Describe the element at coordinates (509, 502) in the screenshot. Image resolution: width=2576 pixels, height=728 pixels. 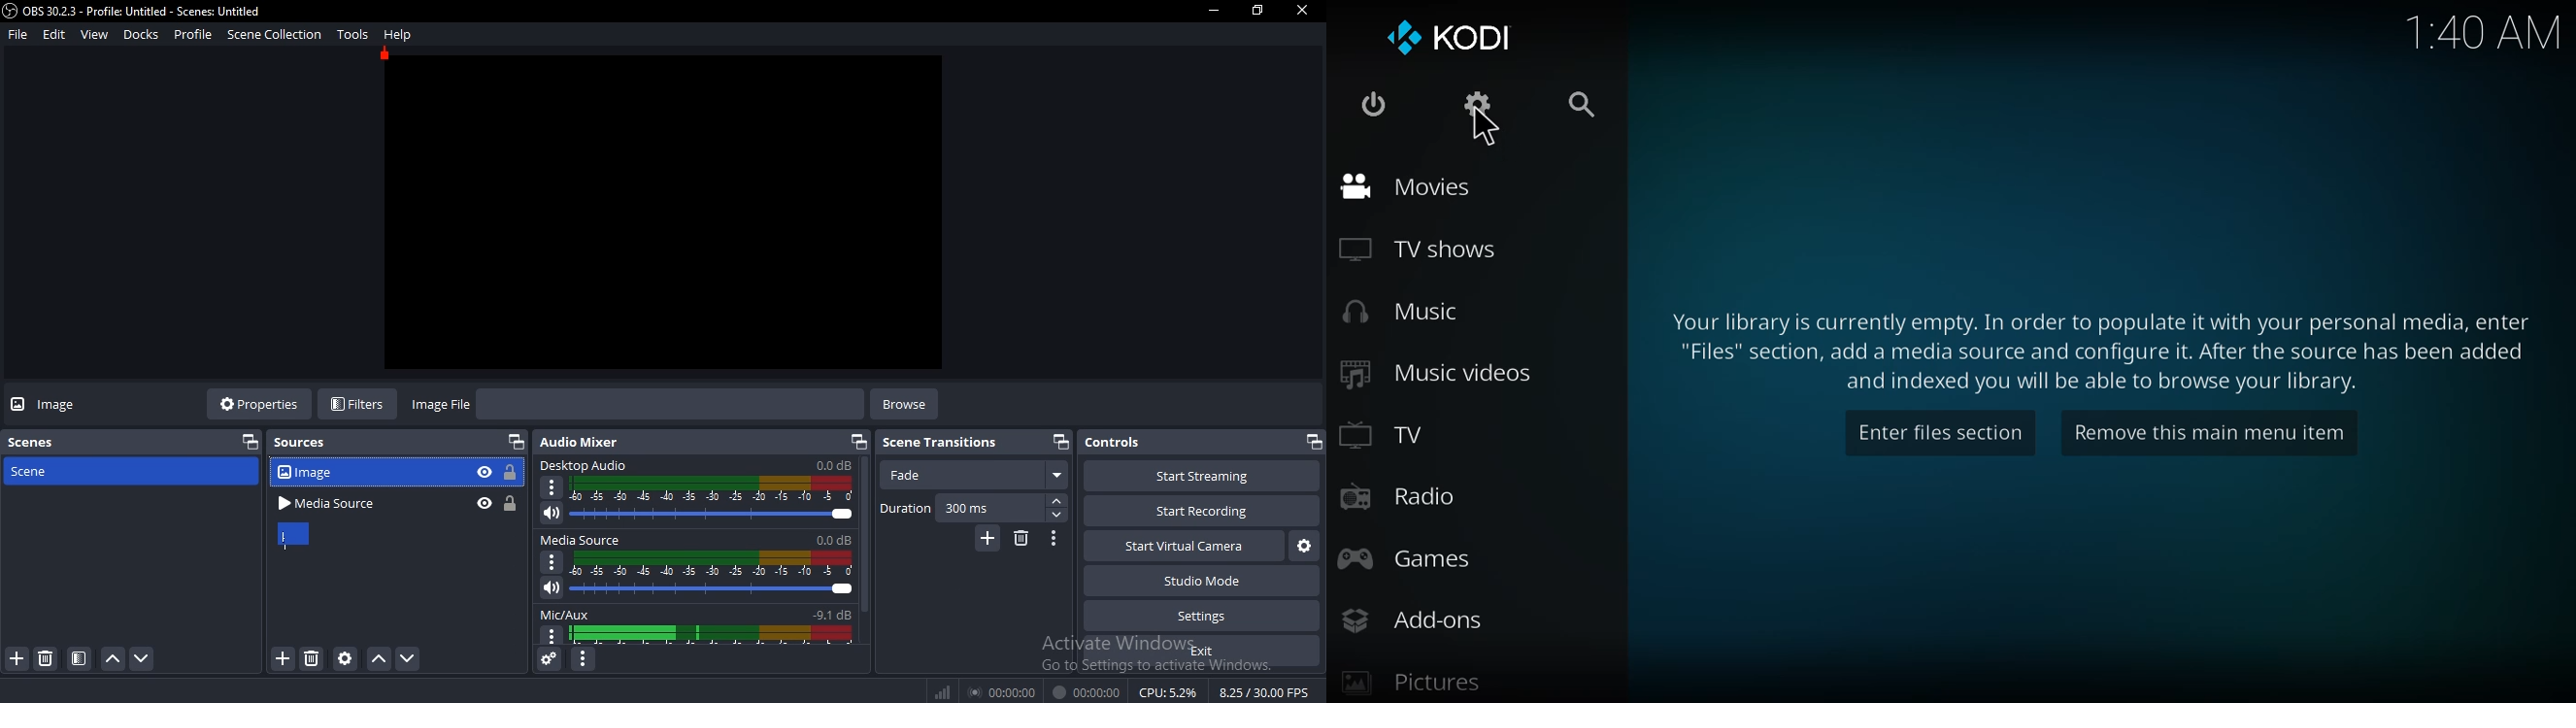
I see `lock` at that location.